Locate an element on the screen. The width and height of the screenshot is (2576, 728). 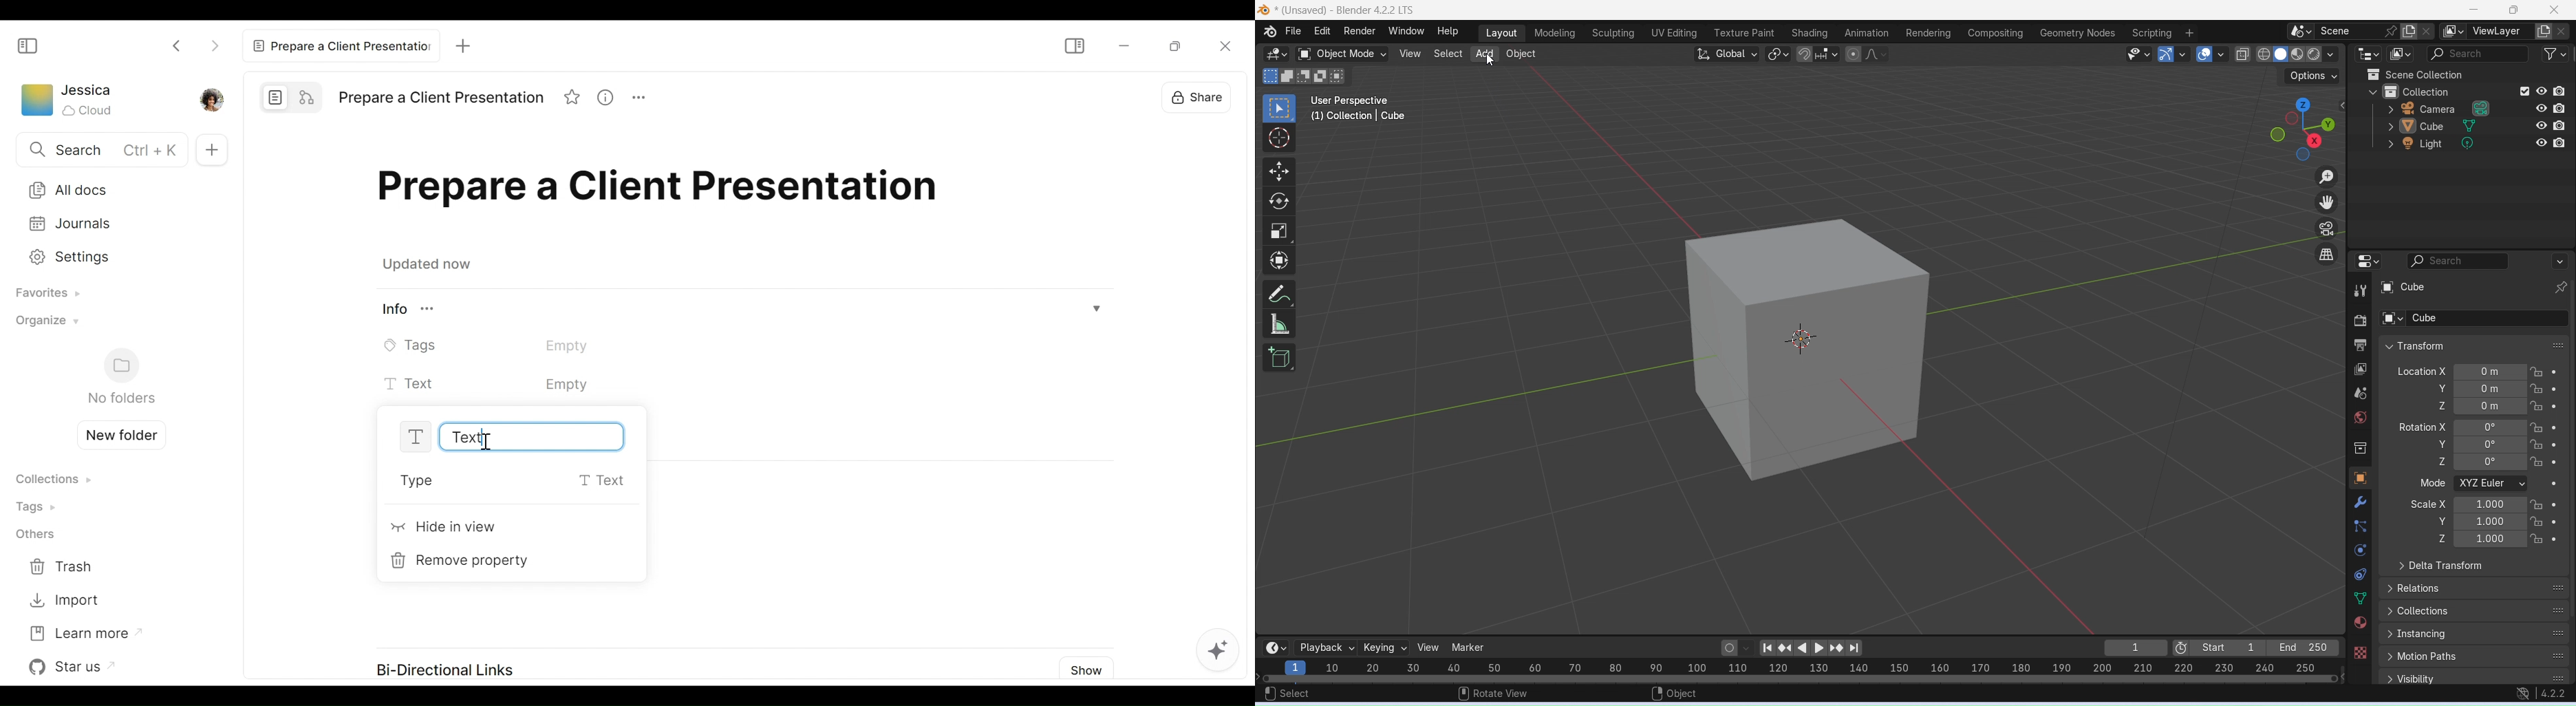
Minimize is located at coordinates (2473, 10).